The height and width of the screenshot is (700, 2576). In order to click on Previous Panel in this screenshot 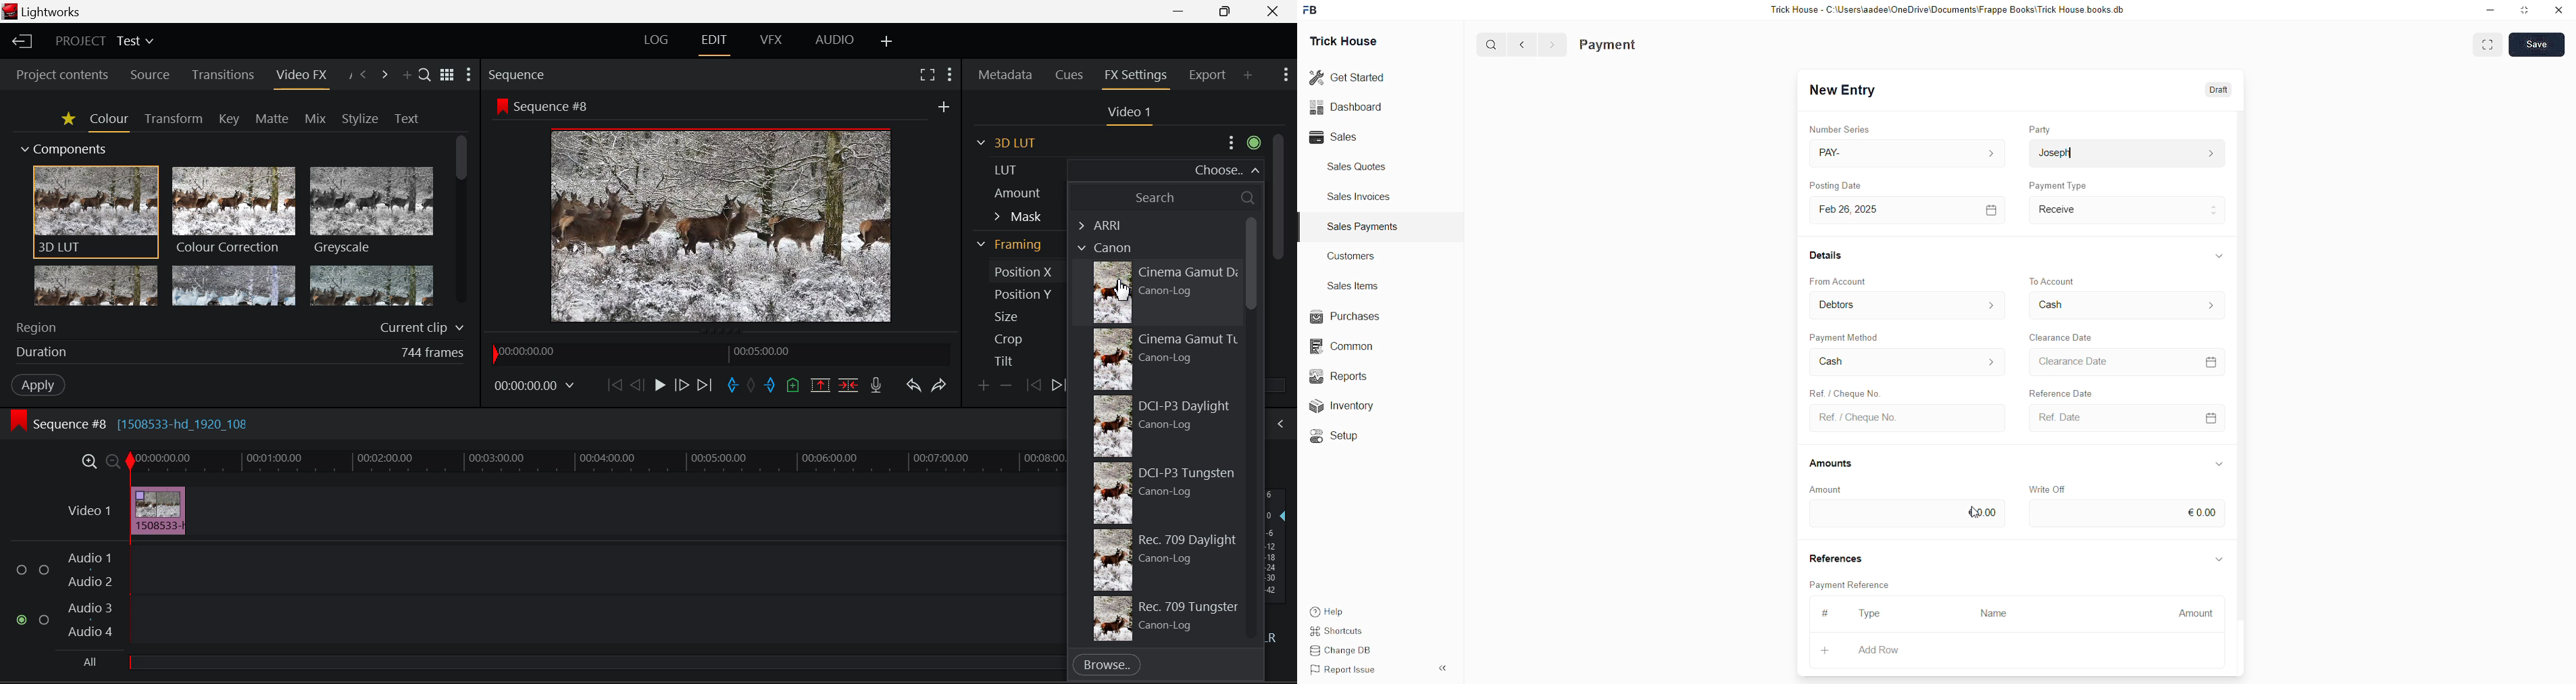, I will do `click(365, 73)`.